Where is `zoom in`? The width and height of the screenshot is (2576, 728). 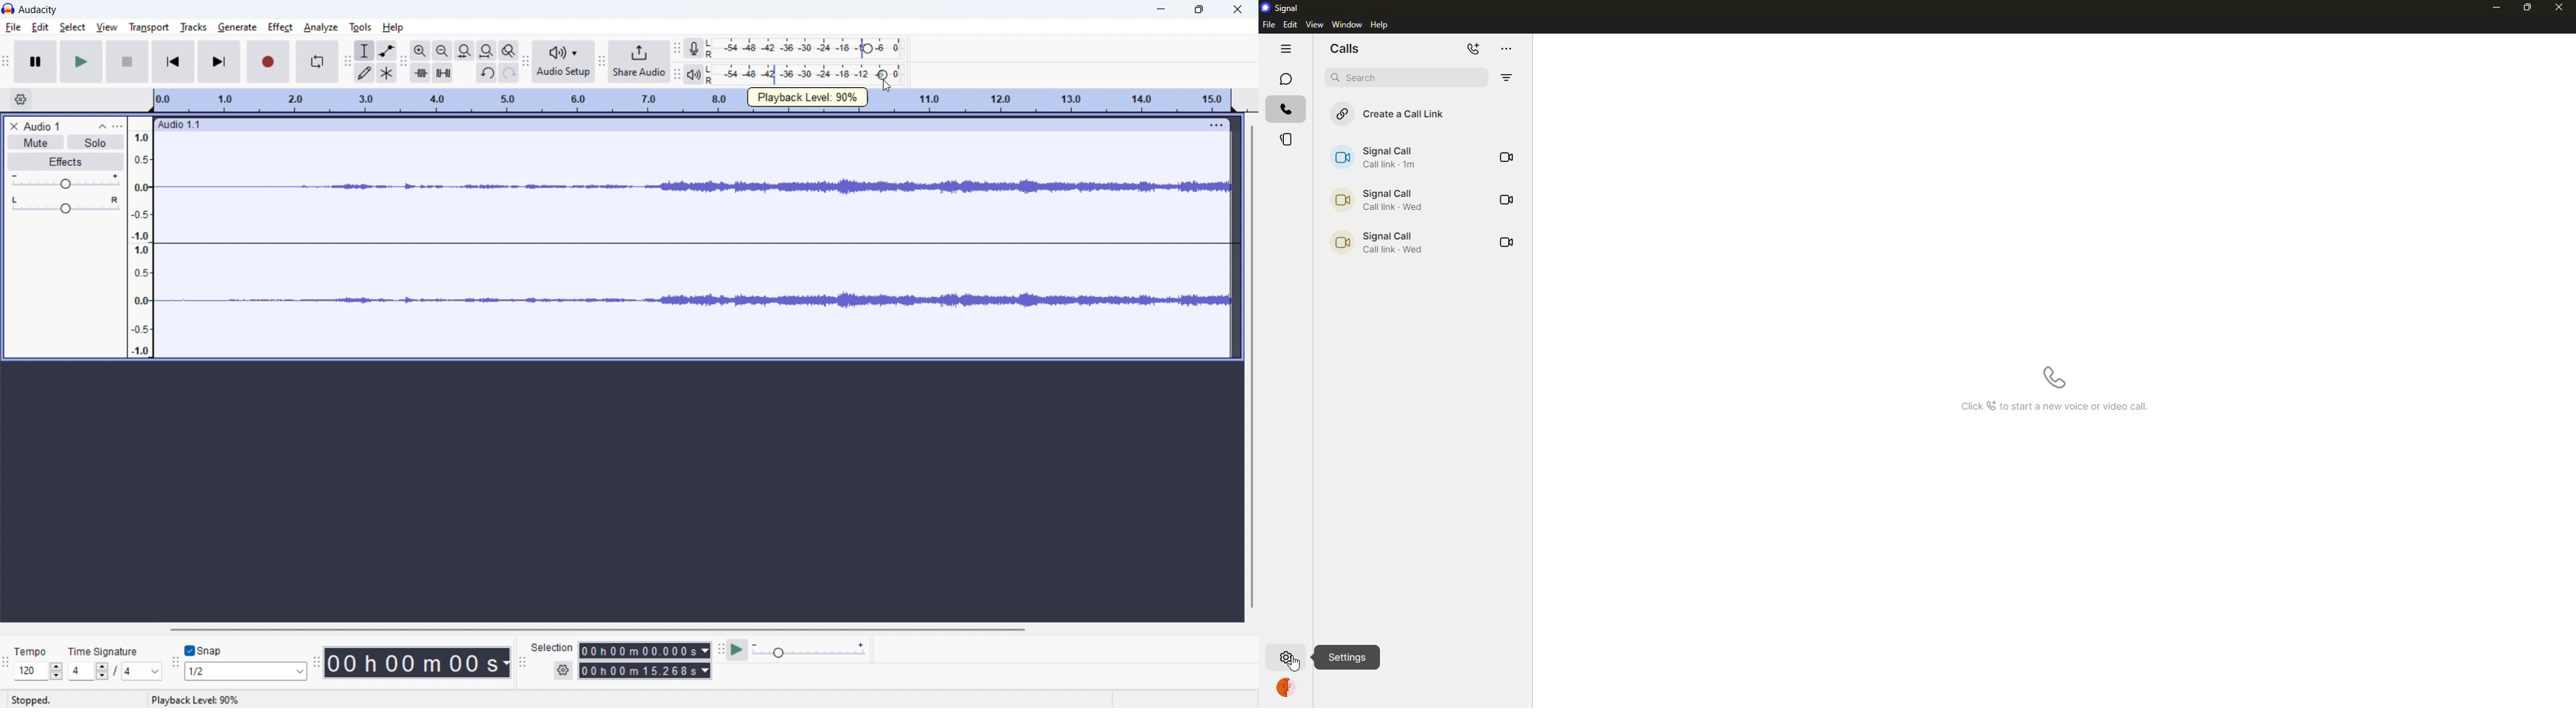
zoom in is located at coordinates (420, 50).